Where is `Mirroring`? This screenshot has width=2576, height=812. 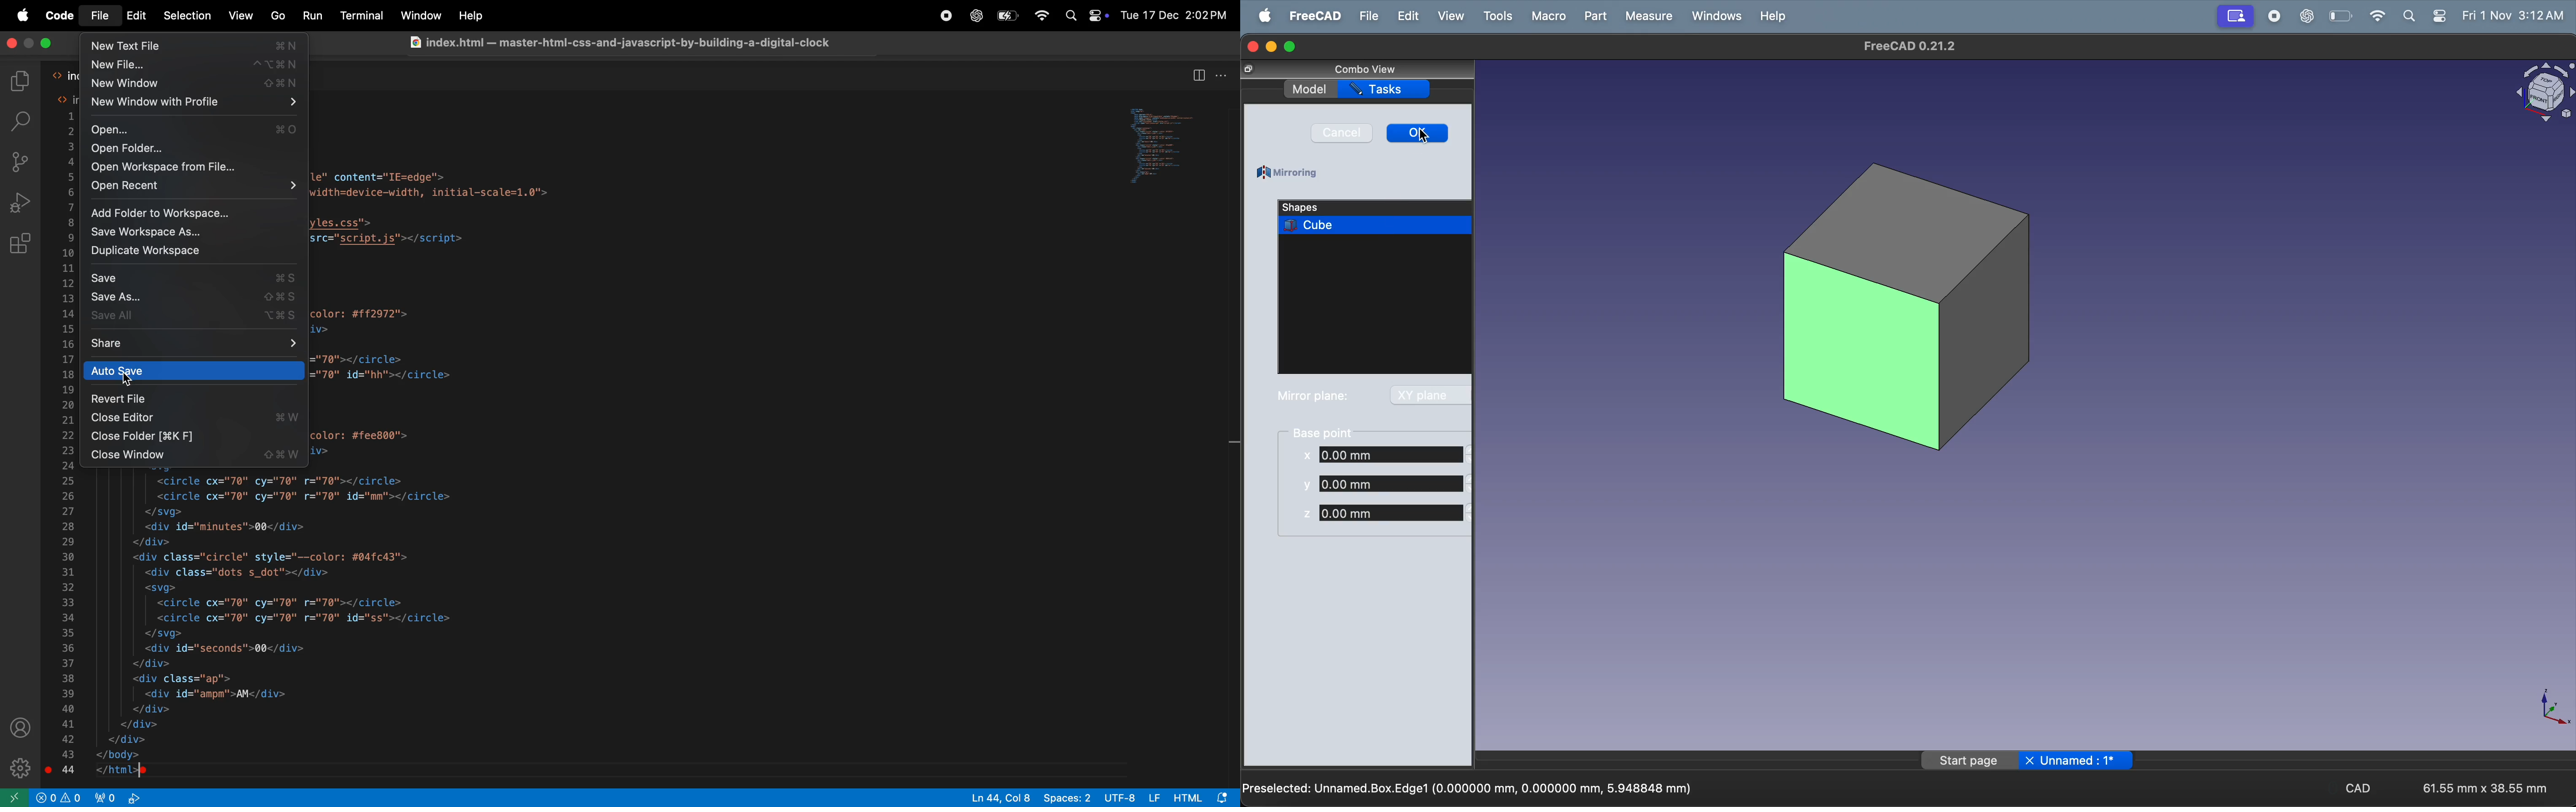 Mirroring is located at coordinates (1290, 174).